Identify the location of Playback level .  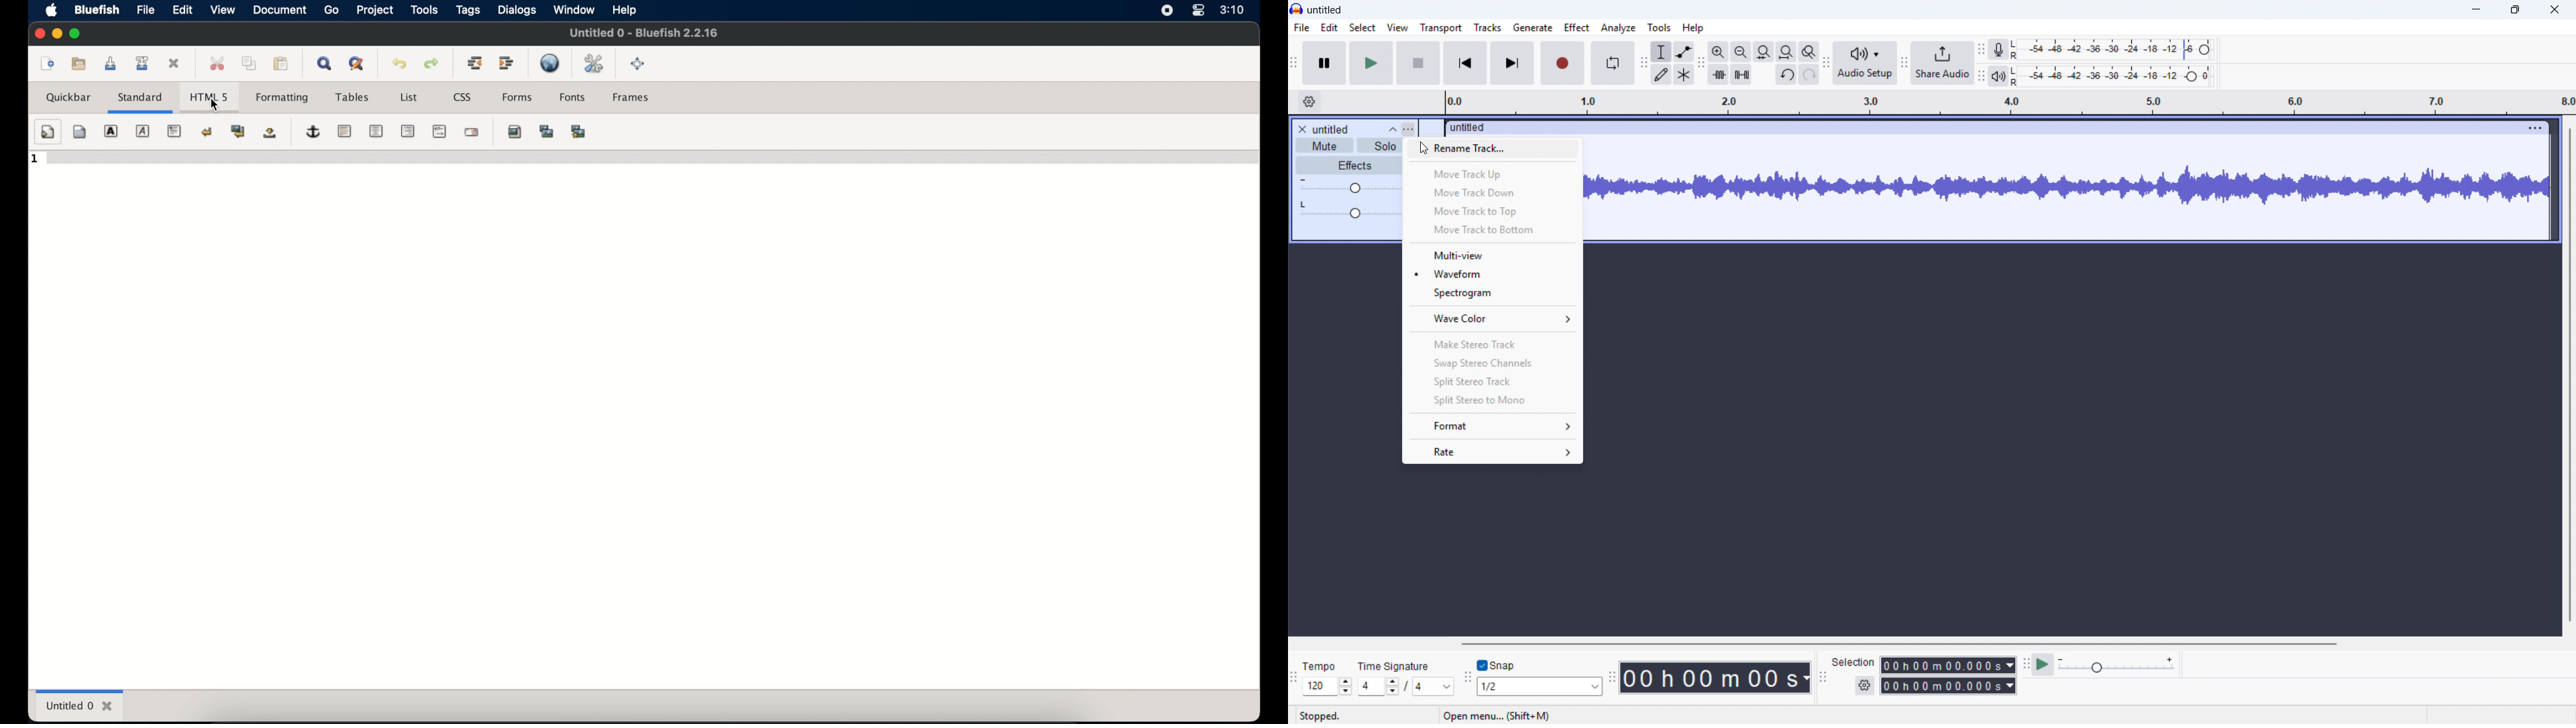
(2114, 76).